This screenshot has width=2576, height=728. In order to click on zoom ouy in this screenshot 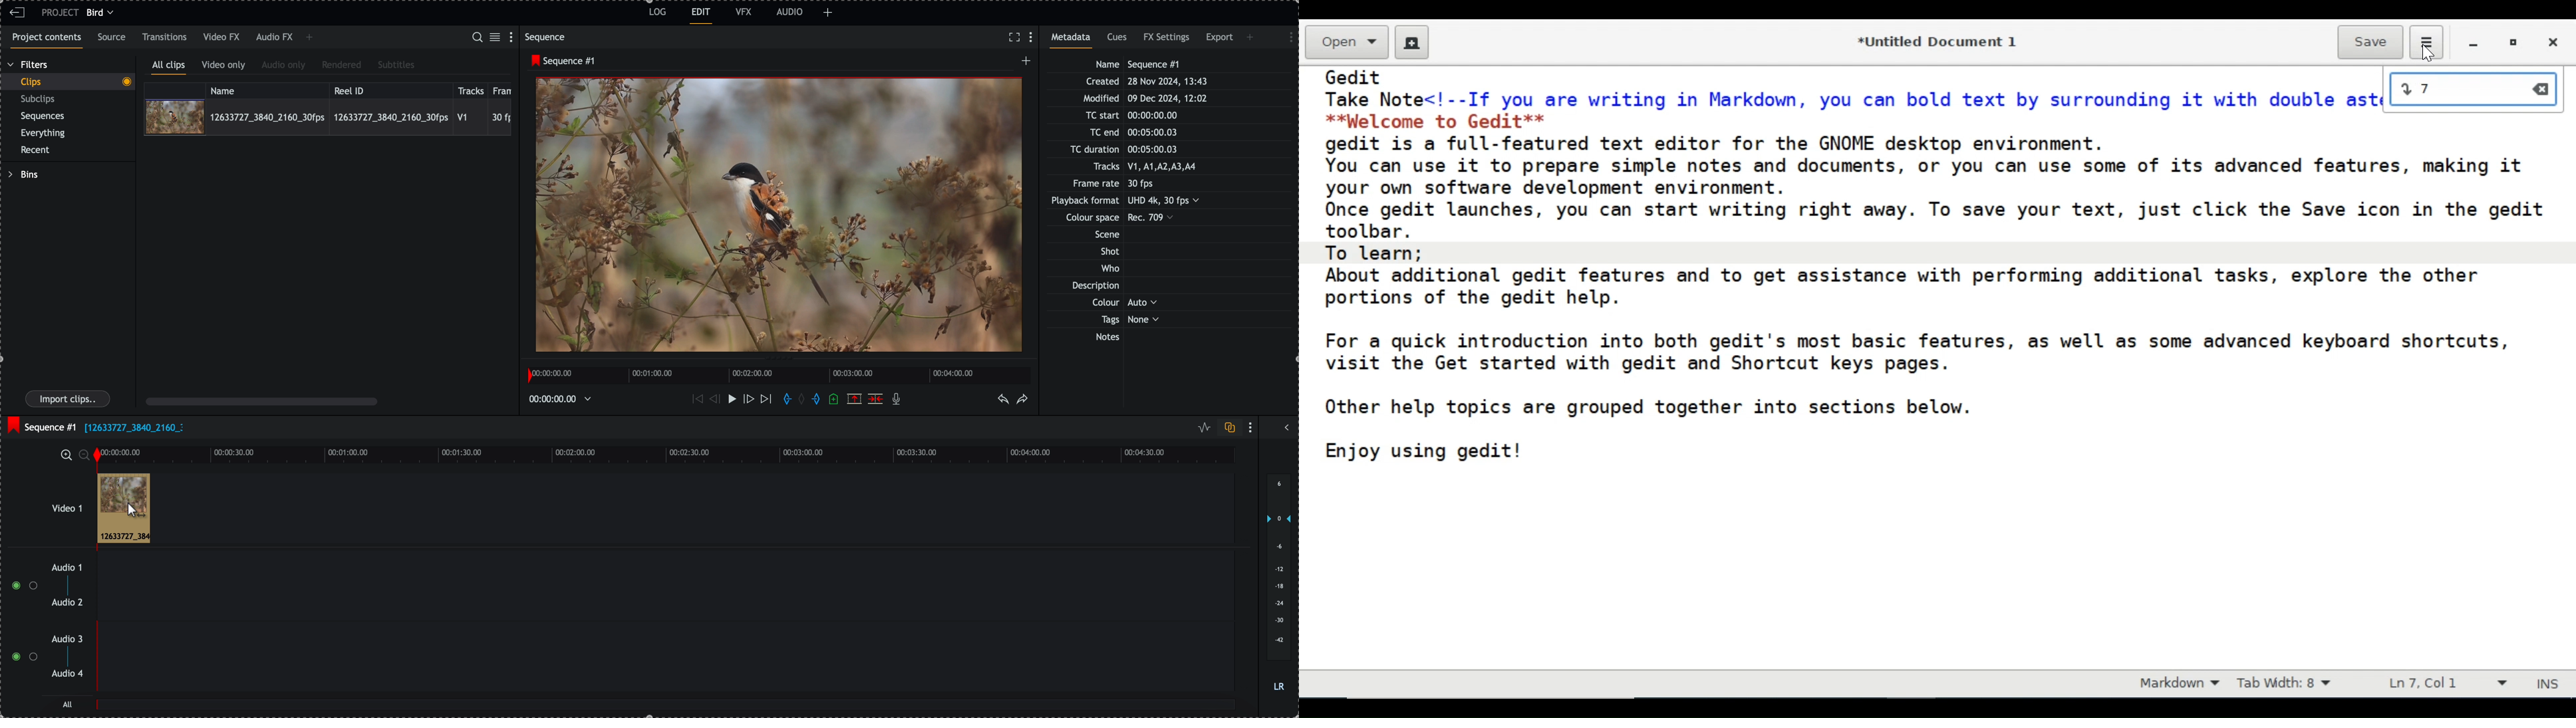, I will do `click(85, 455)`.